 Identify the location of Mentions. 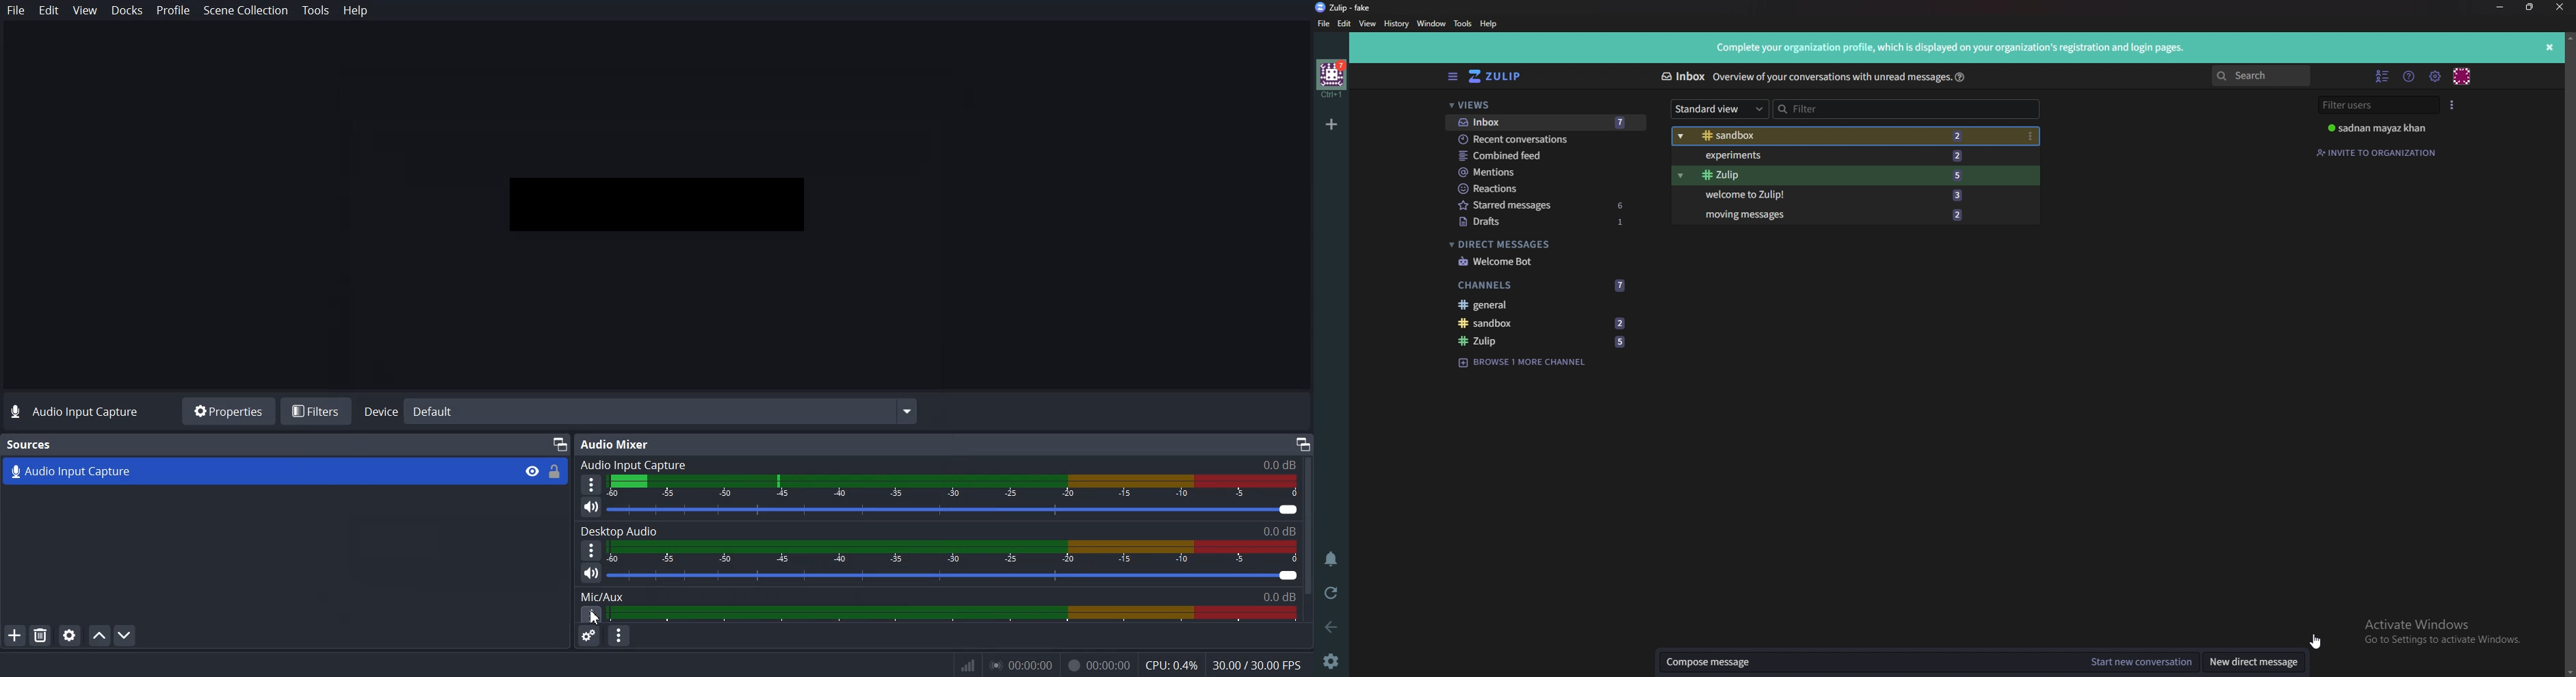
(1546, 172).